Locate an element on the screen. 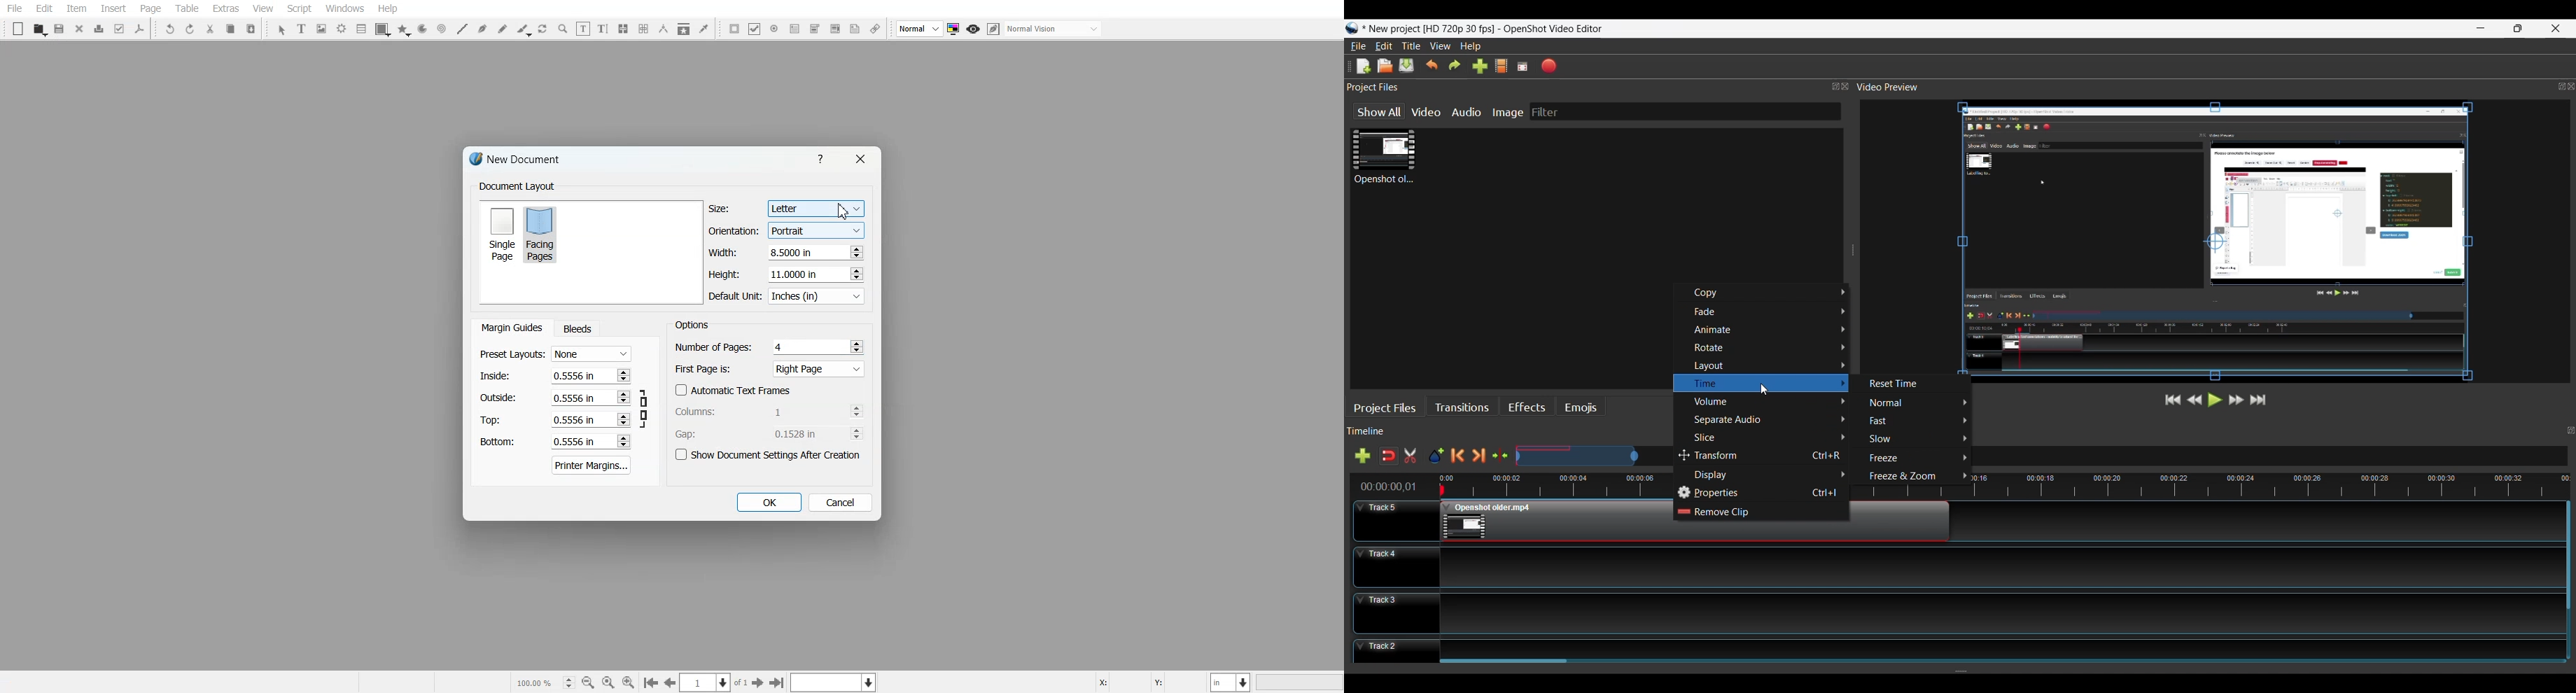 This screenshot has height=700, width=2576. Bleeds is located at coordinates (577, 328).